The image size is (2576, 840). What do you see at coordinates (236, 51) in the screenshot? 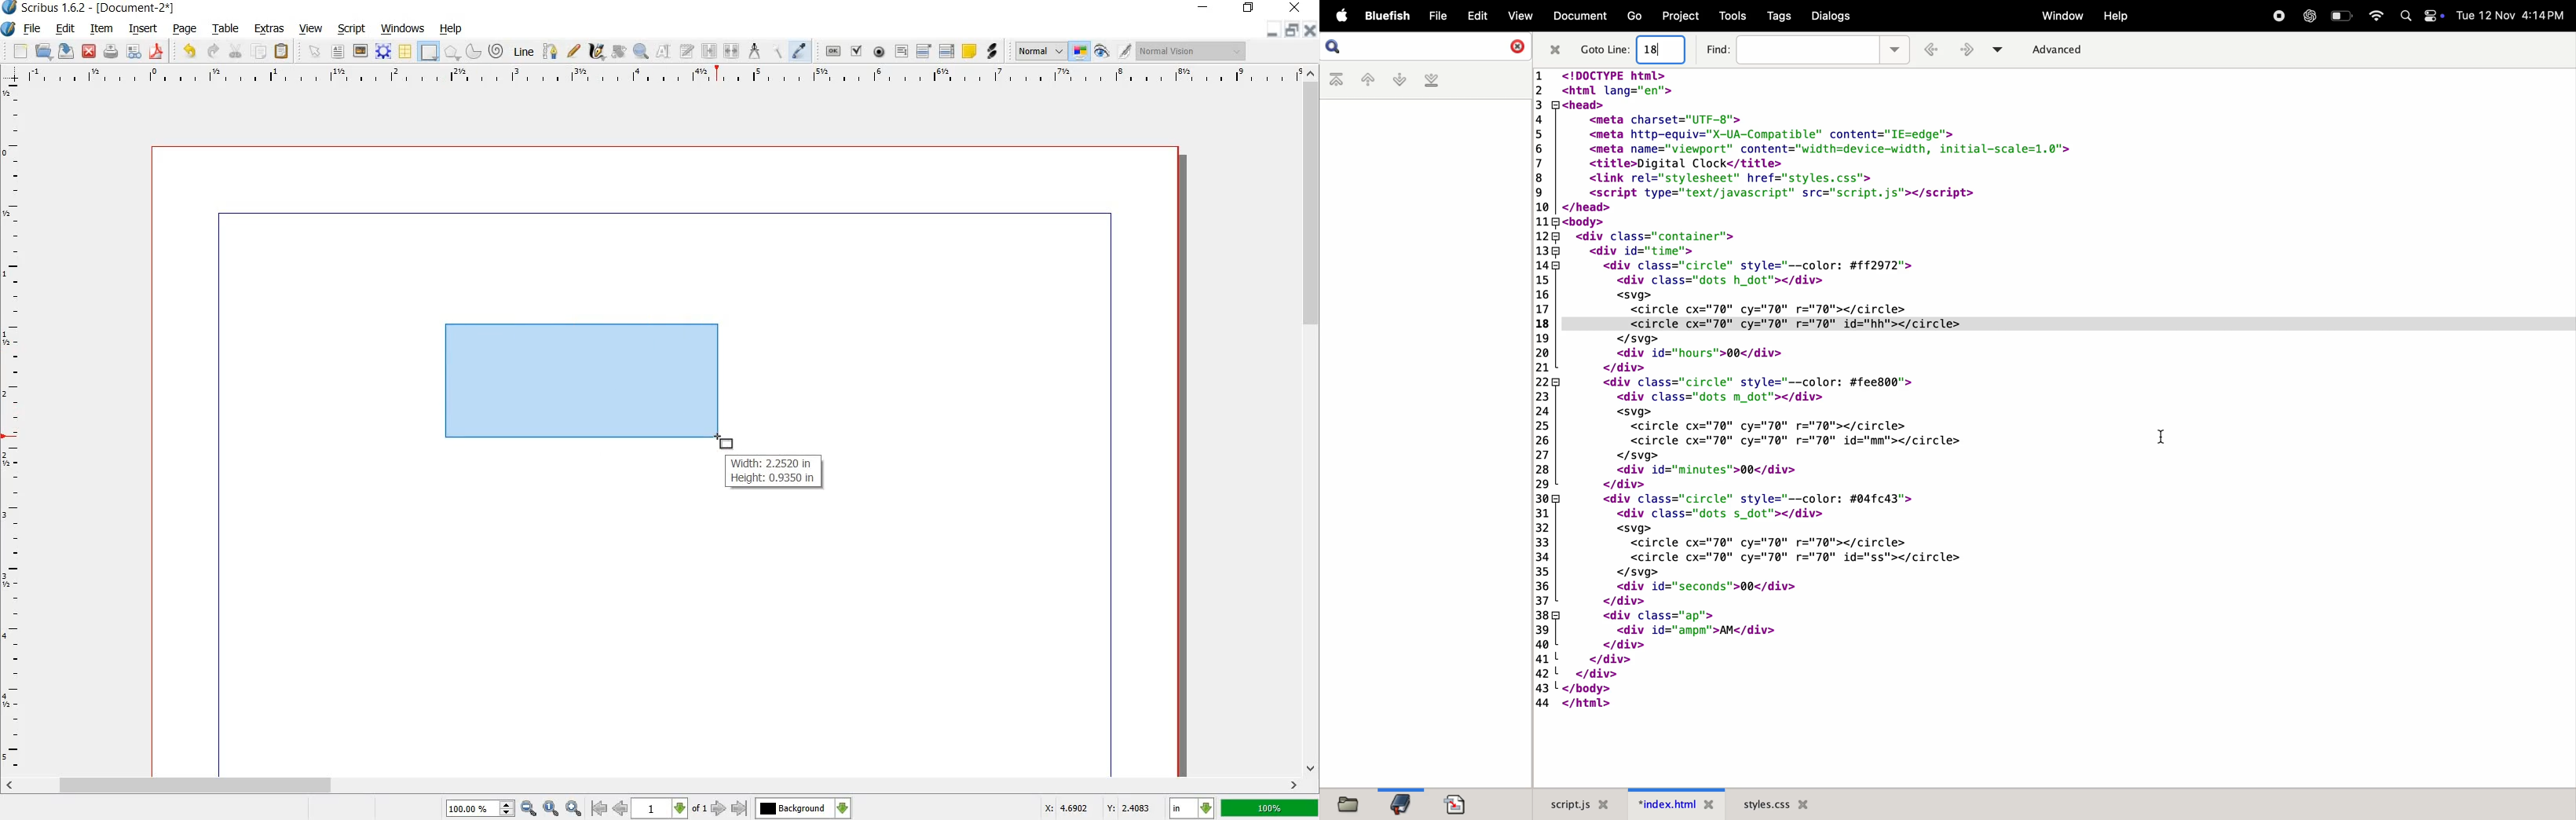
I see `CUT` at bounding box center [236, 51].